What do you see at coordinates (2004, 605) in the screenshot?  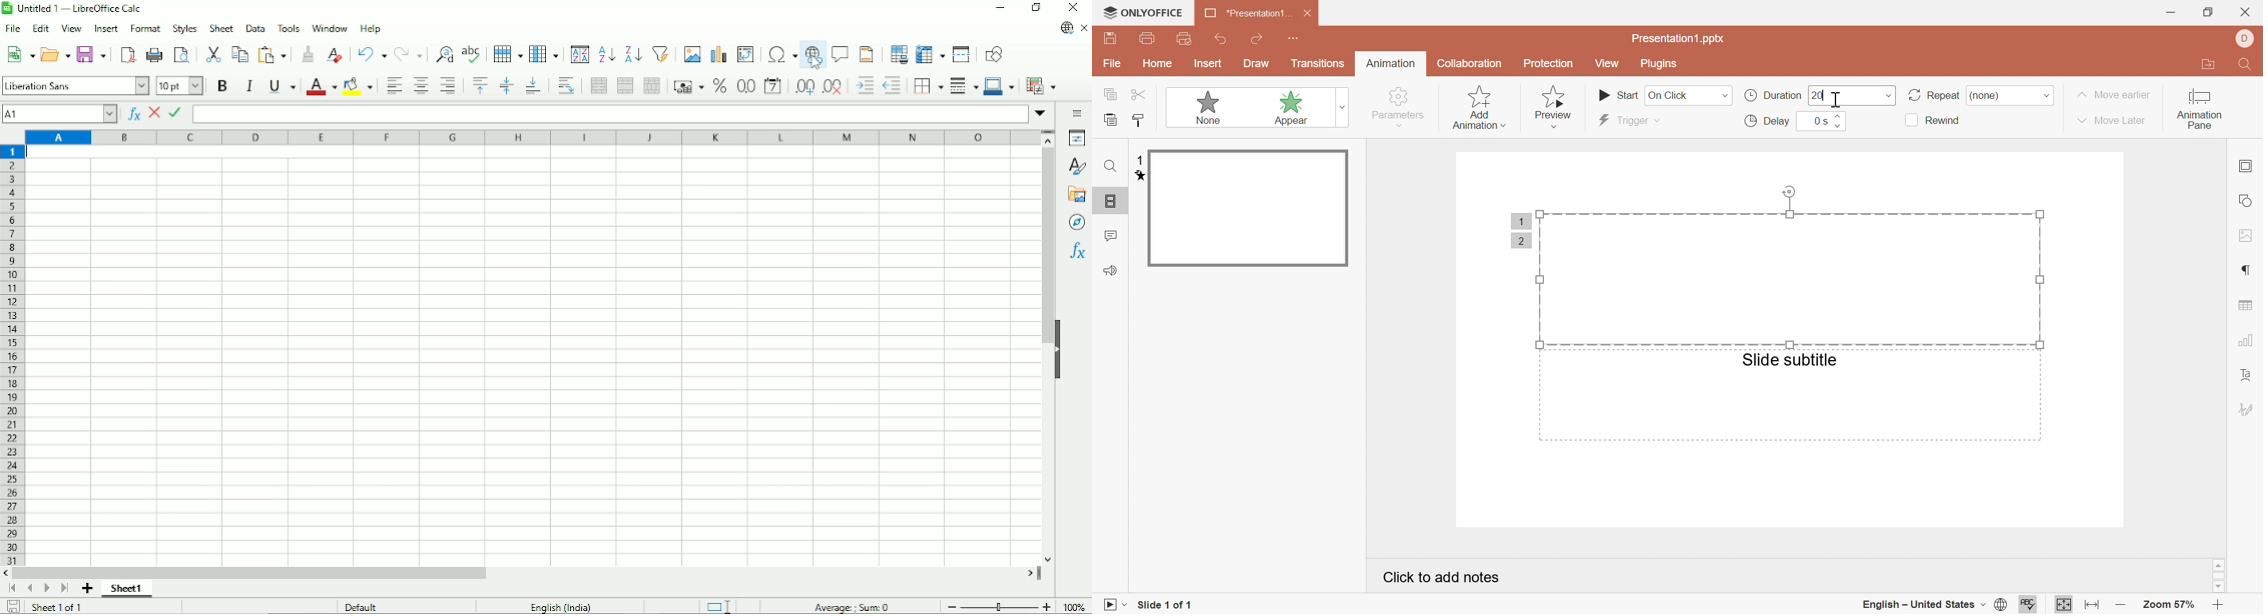 I see `set document language` at bounding box center [2004, 605].